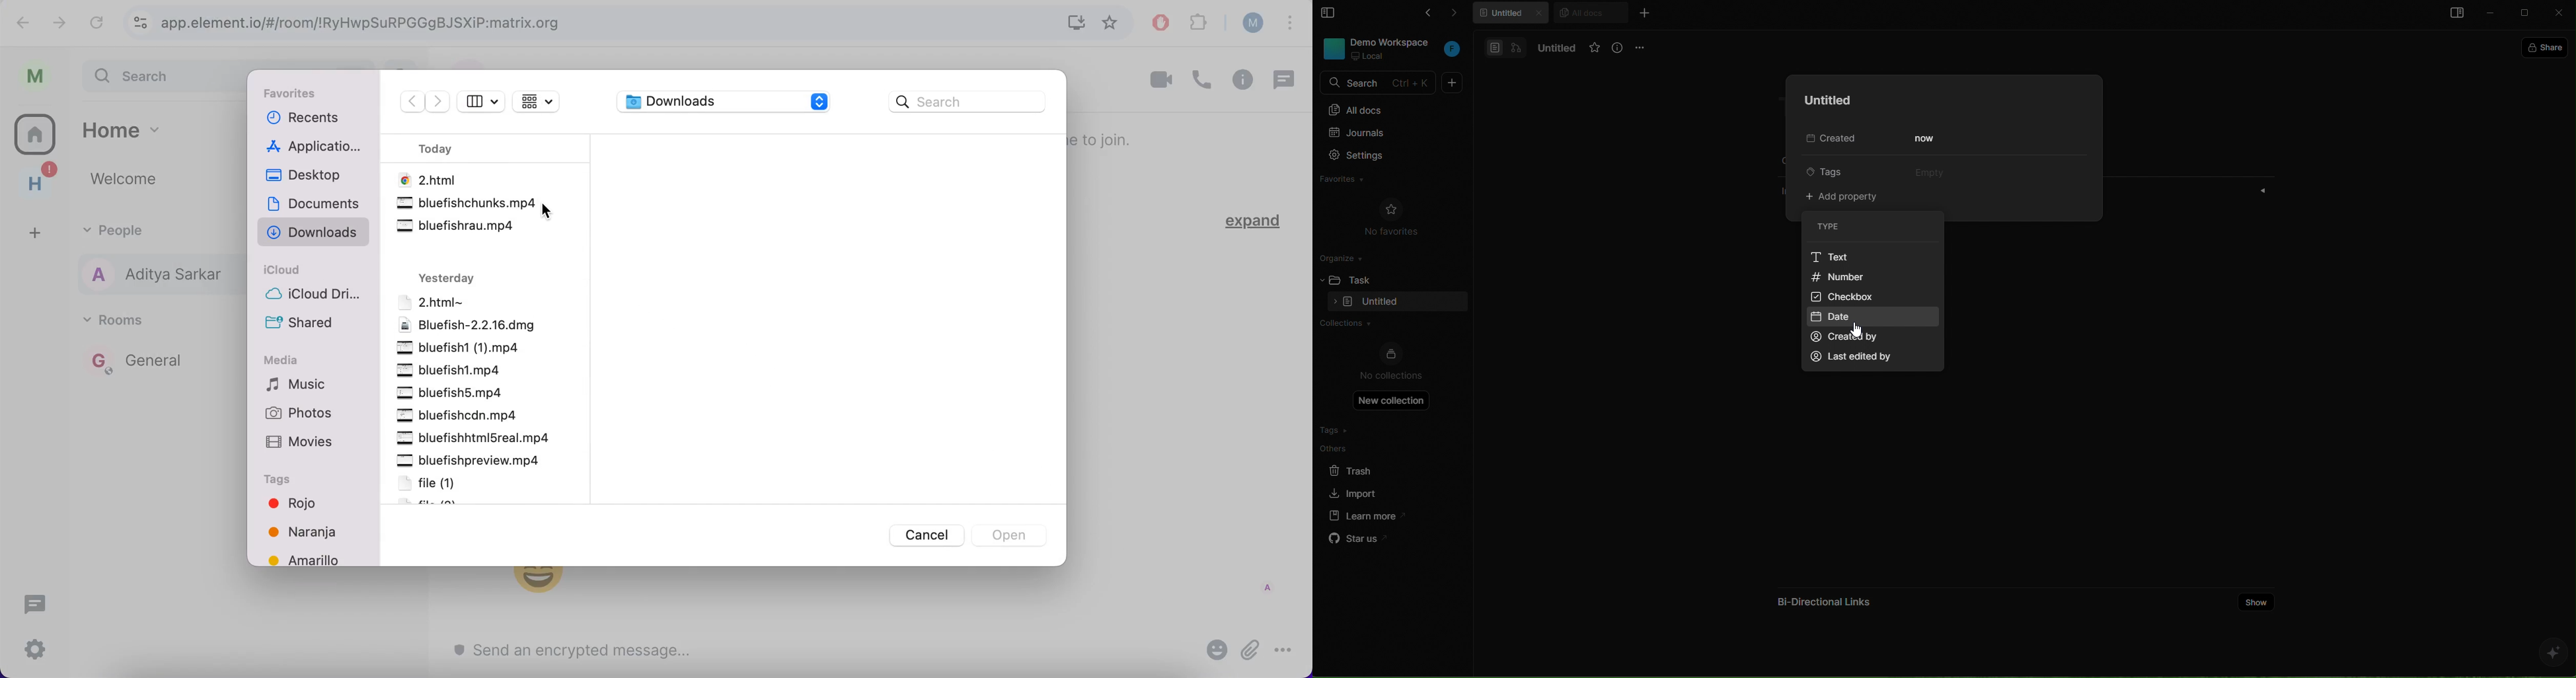  I want to click on documents, so click(313, 203).